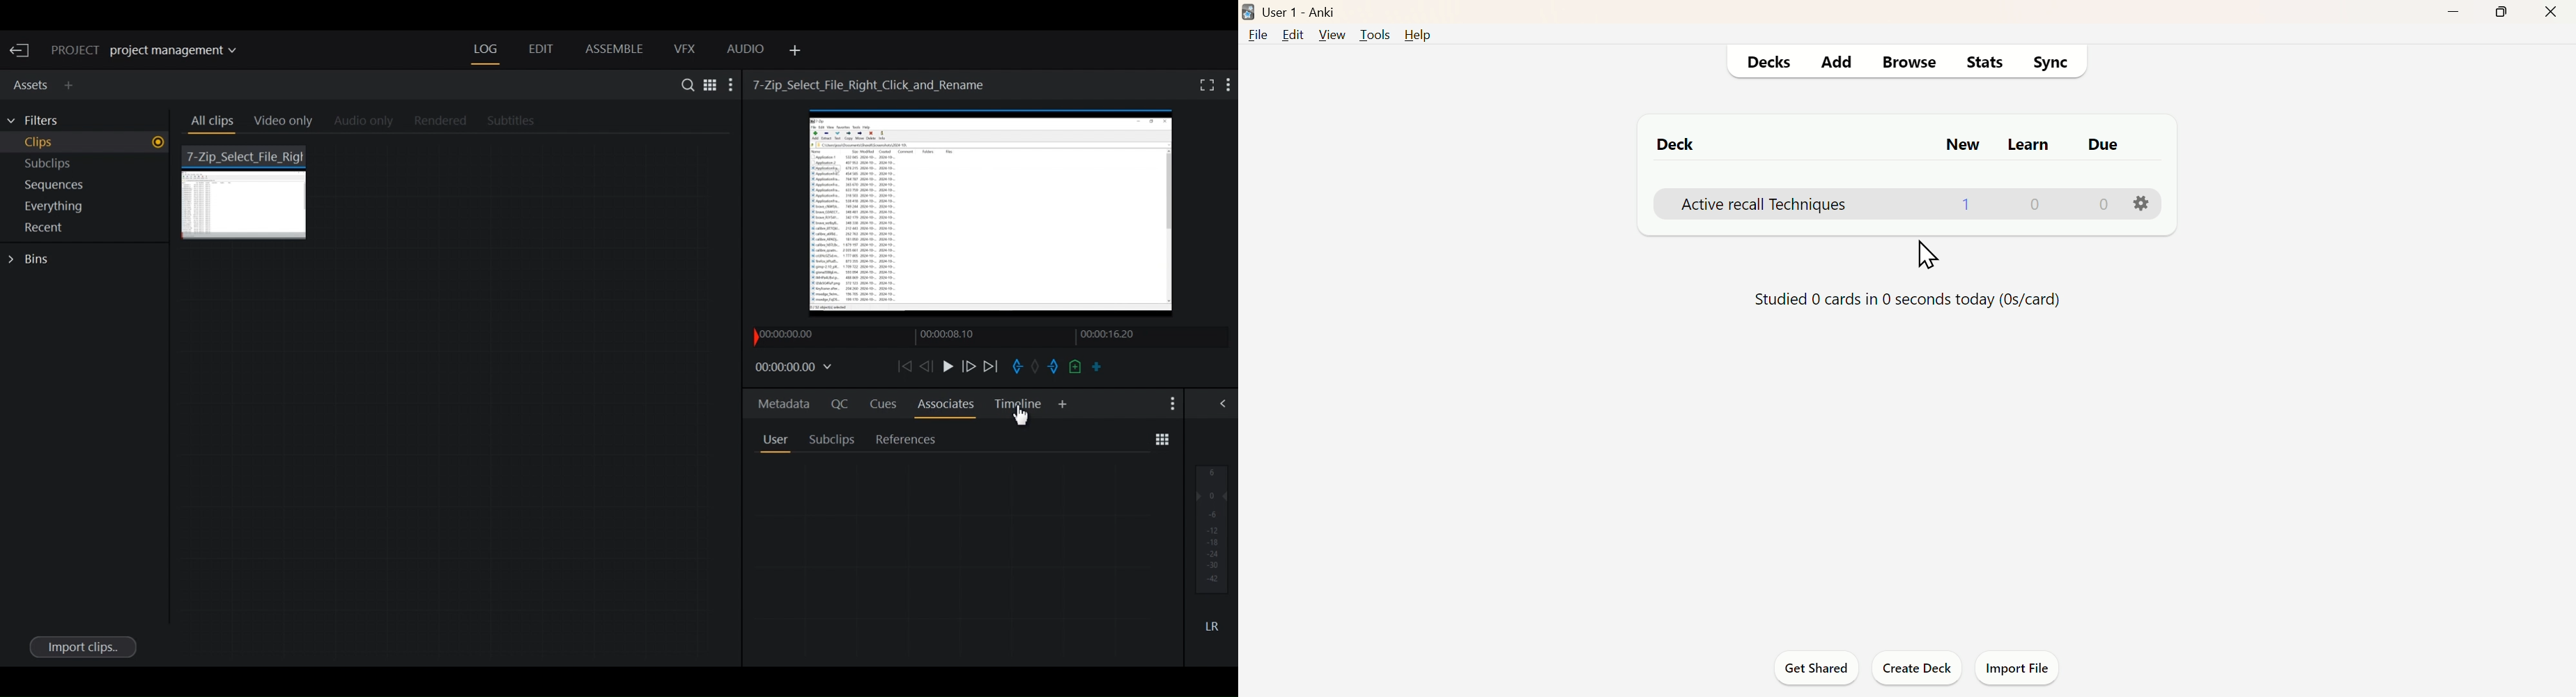 This screenshot has height=700, width=2576. I want to click on Help, so click(1419, 36).